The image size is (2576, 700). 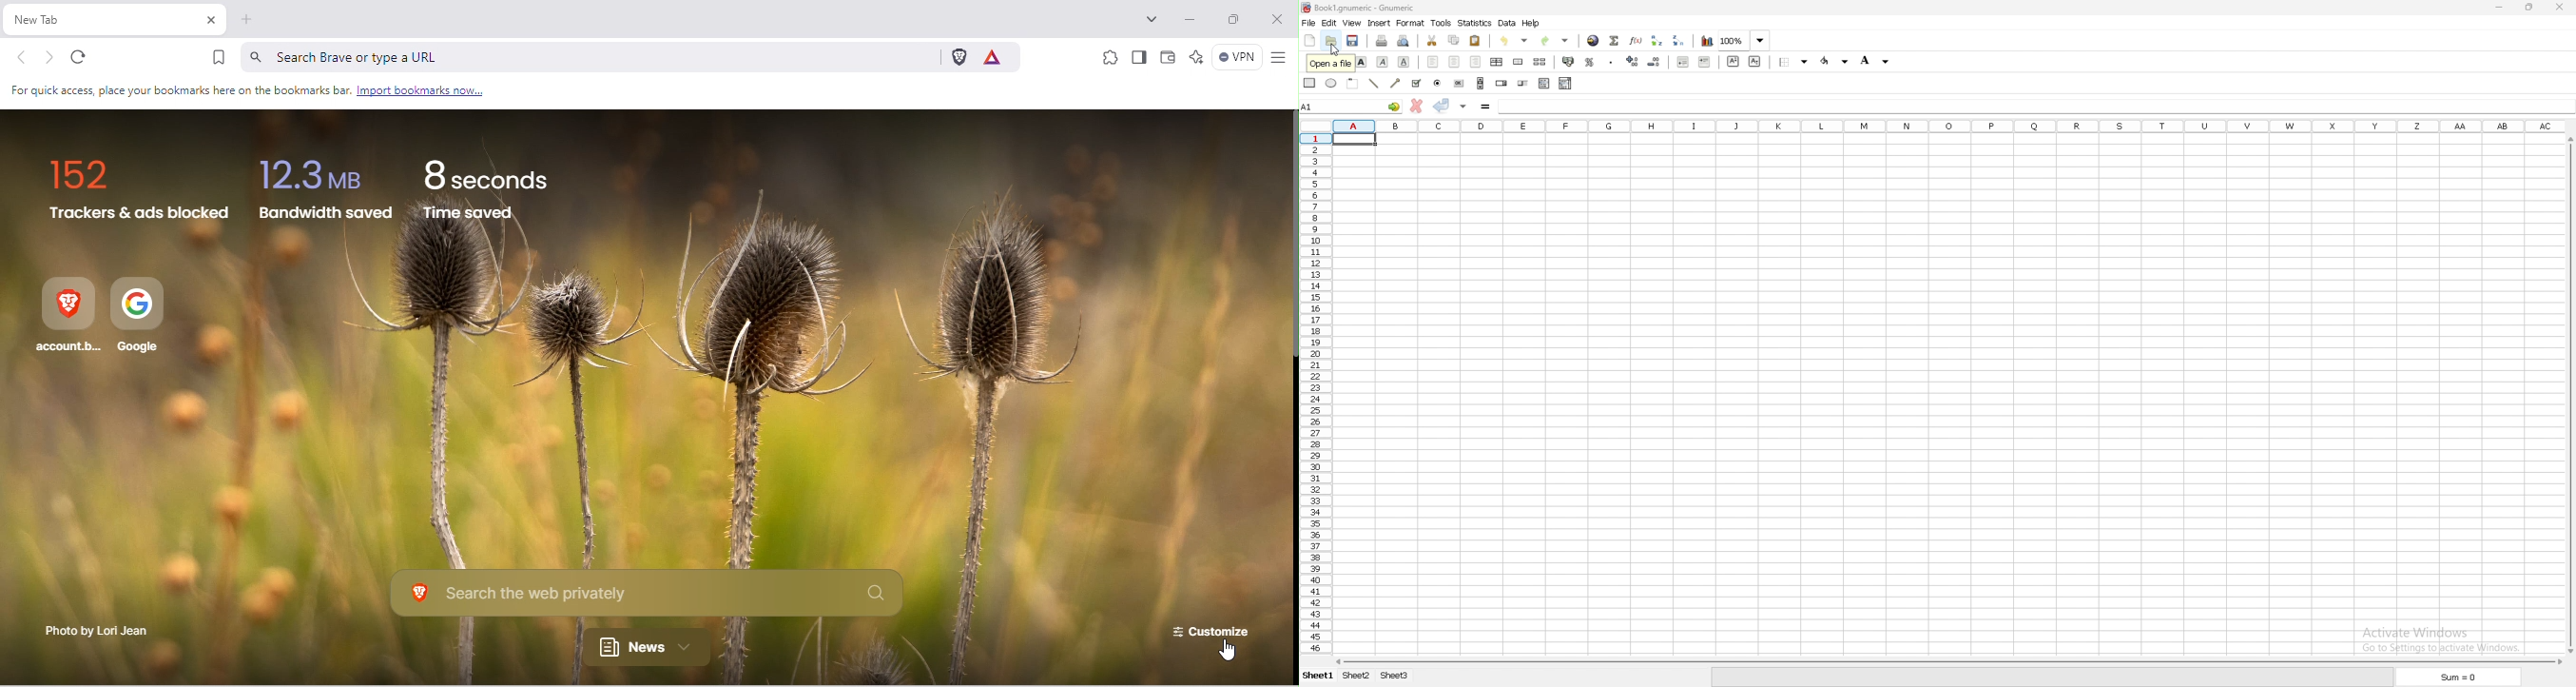 What do you see at coordinates (1486, 106) in the screenshot?
I see `formula` at bounding box center [1486, 106].